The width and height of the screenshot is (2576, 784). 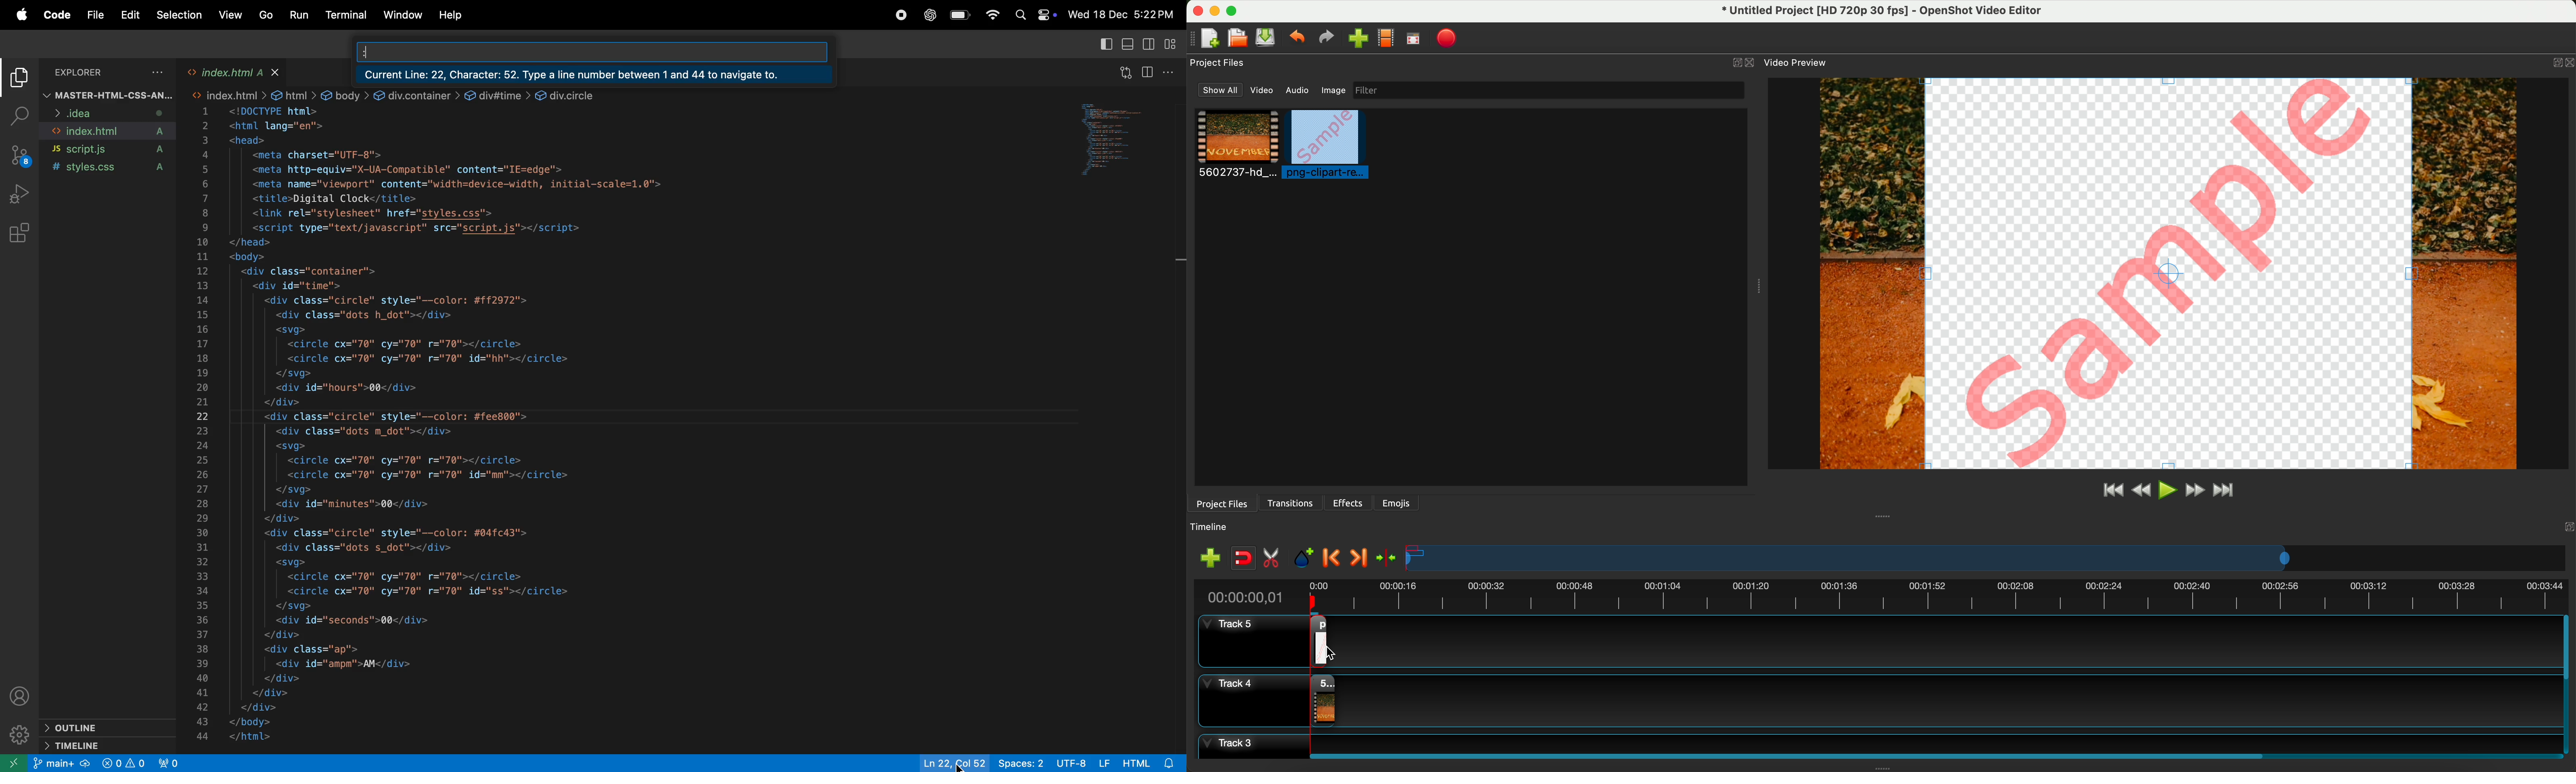 I want to click on battery, so click(x=959, y=15).